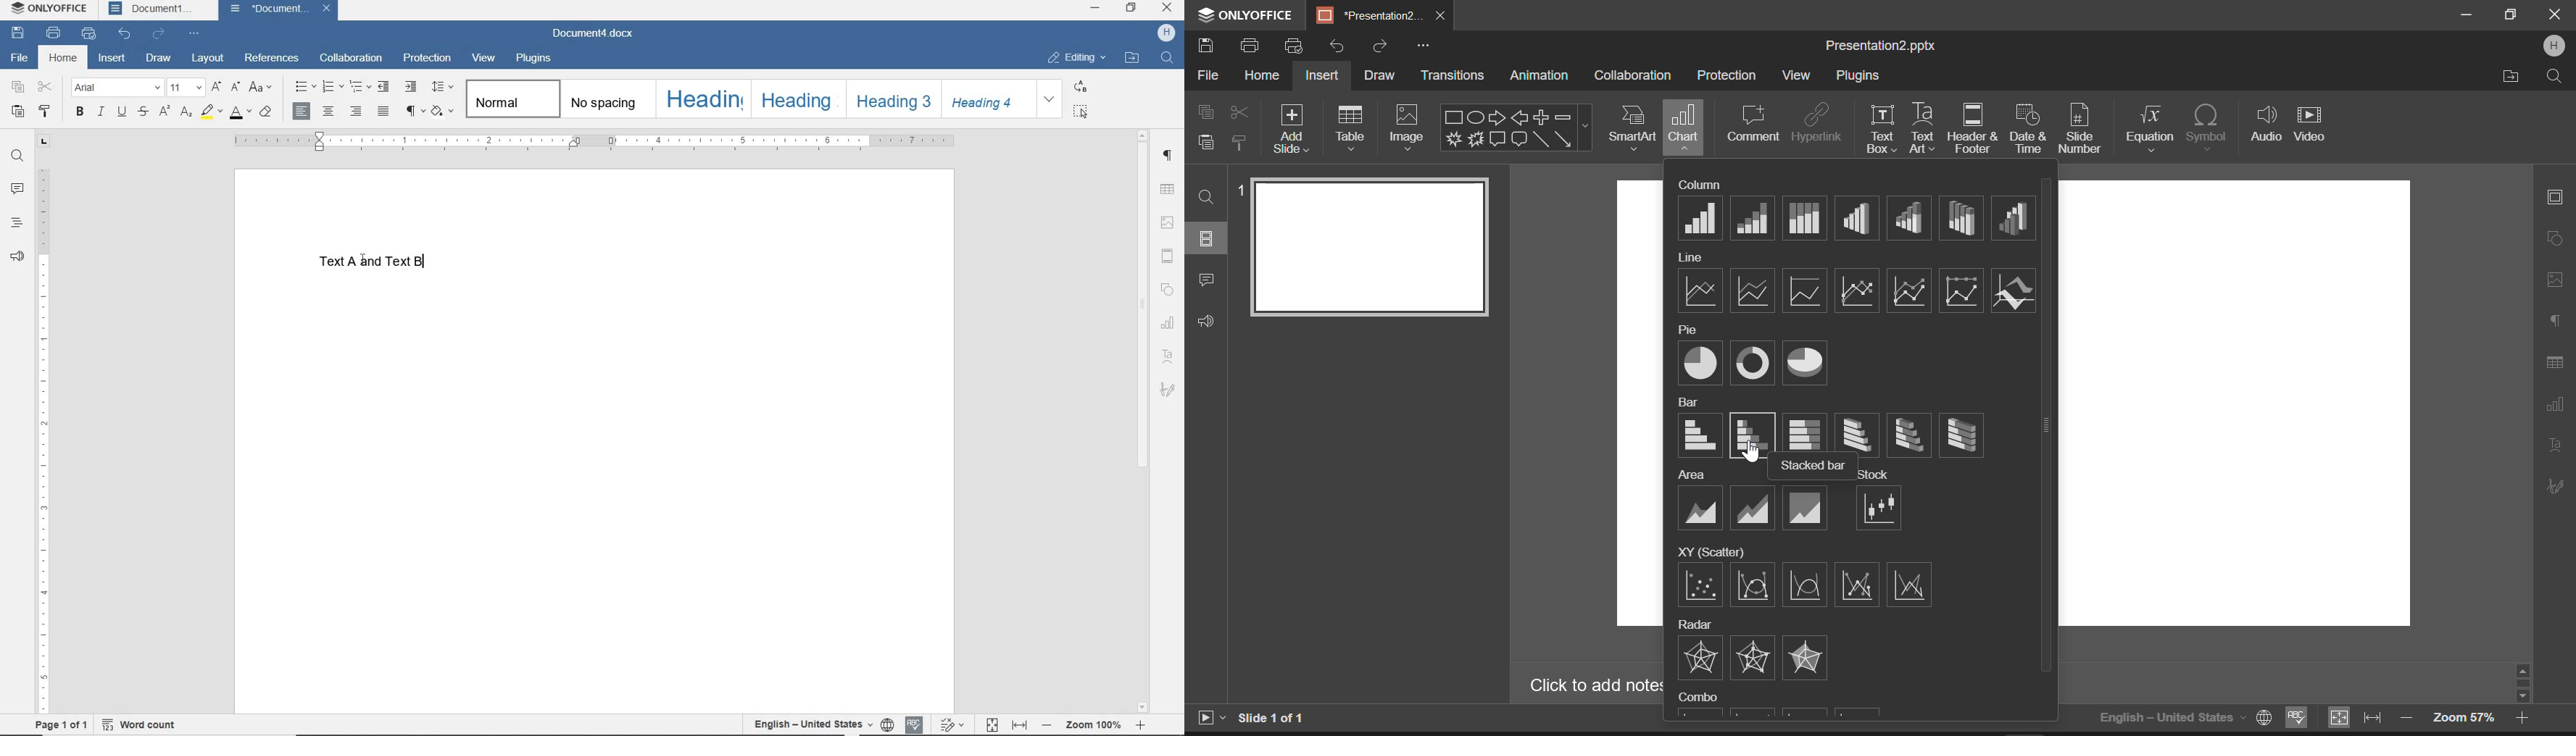  I want to click on ALIGN LEFT, so click(302, 111).